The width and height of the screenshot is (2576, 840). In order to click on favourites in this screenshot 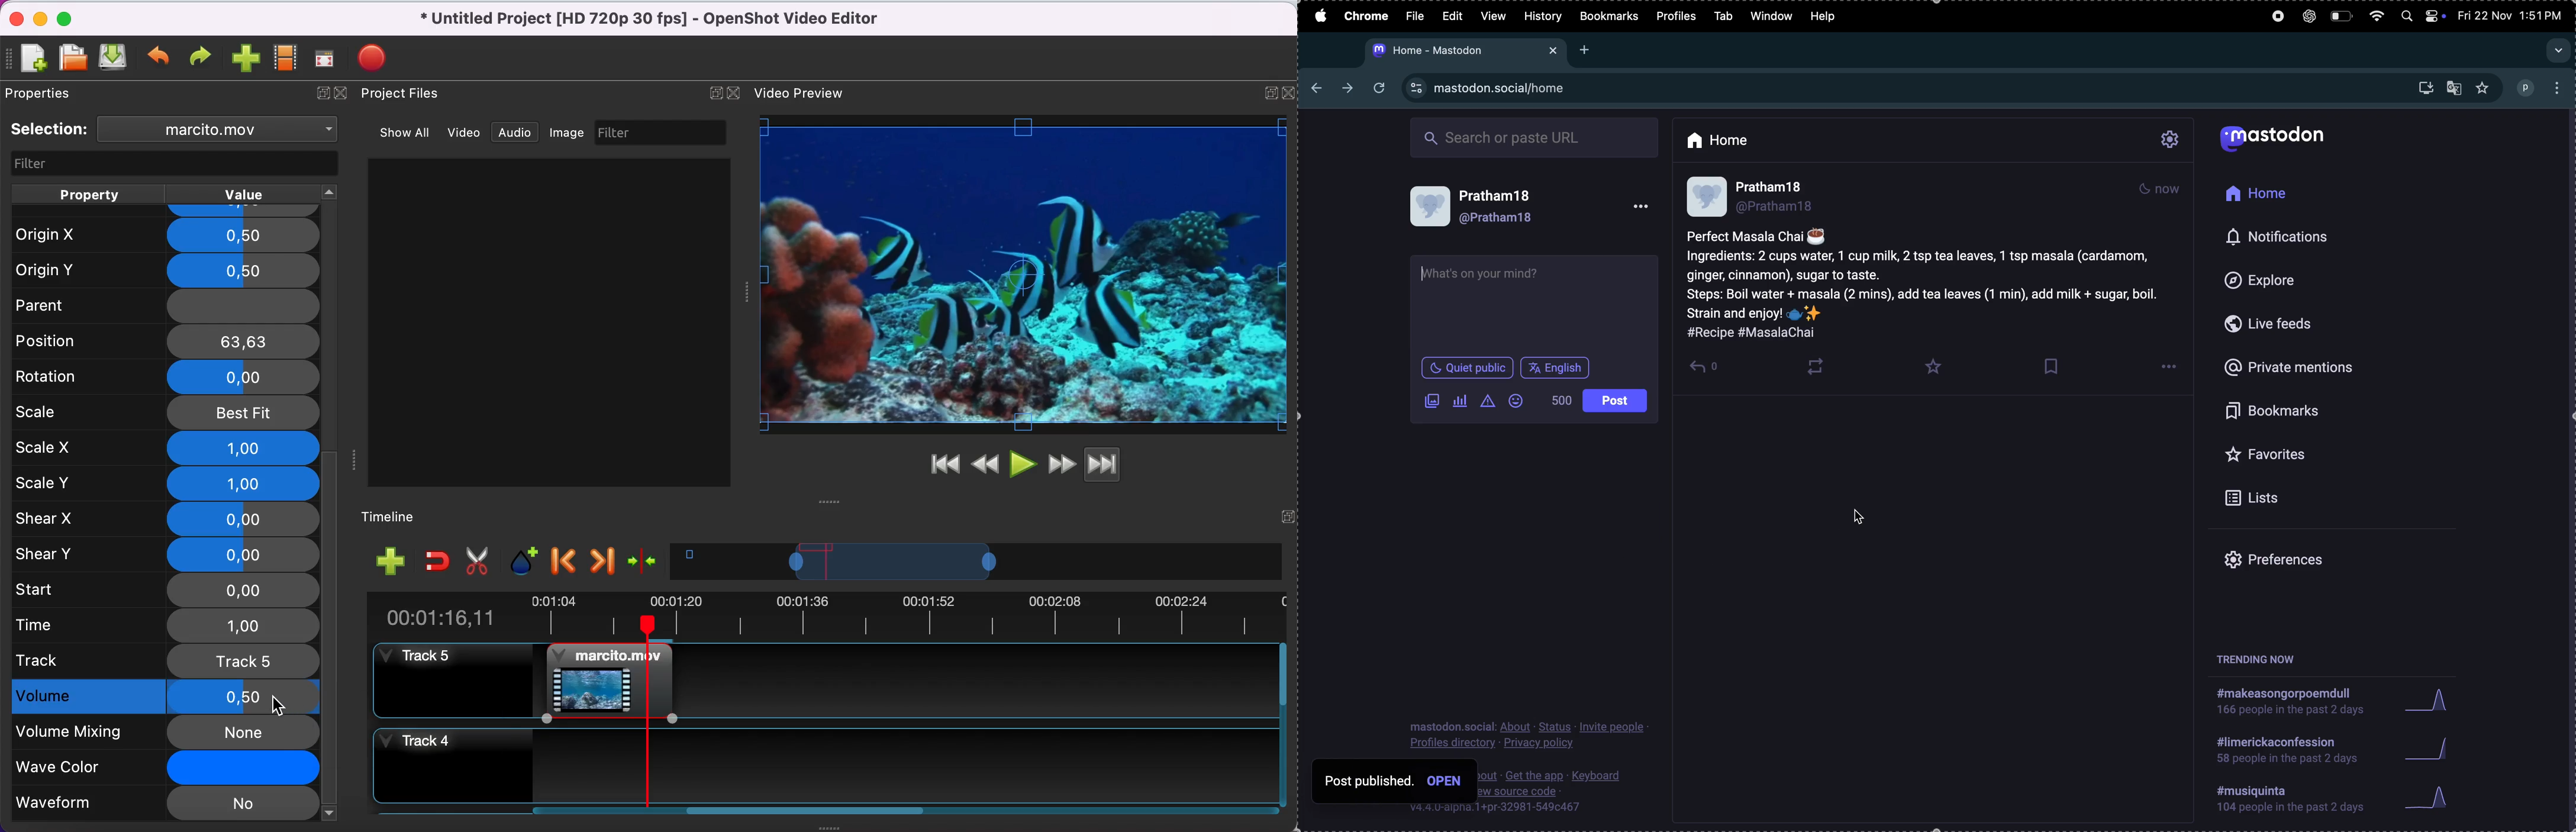, I will do `click(2483, 88)`.